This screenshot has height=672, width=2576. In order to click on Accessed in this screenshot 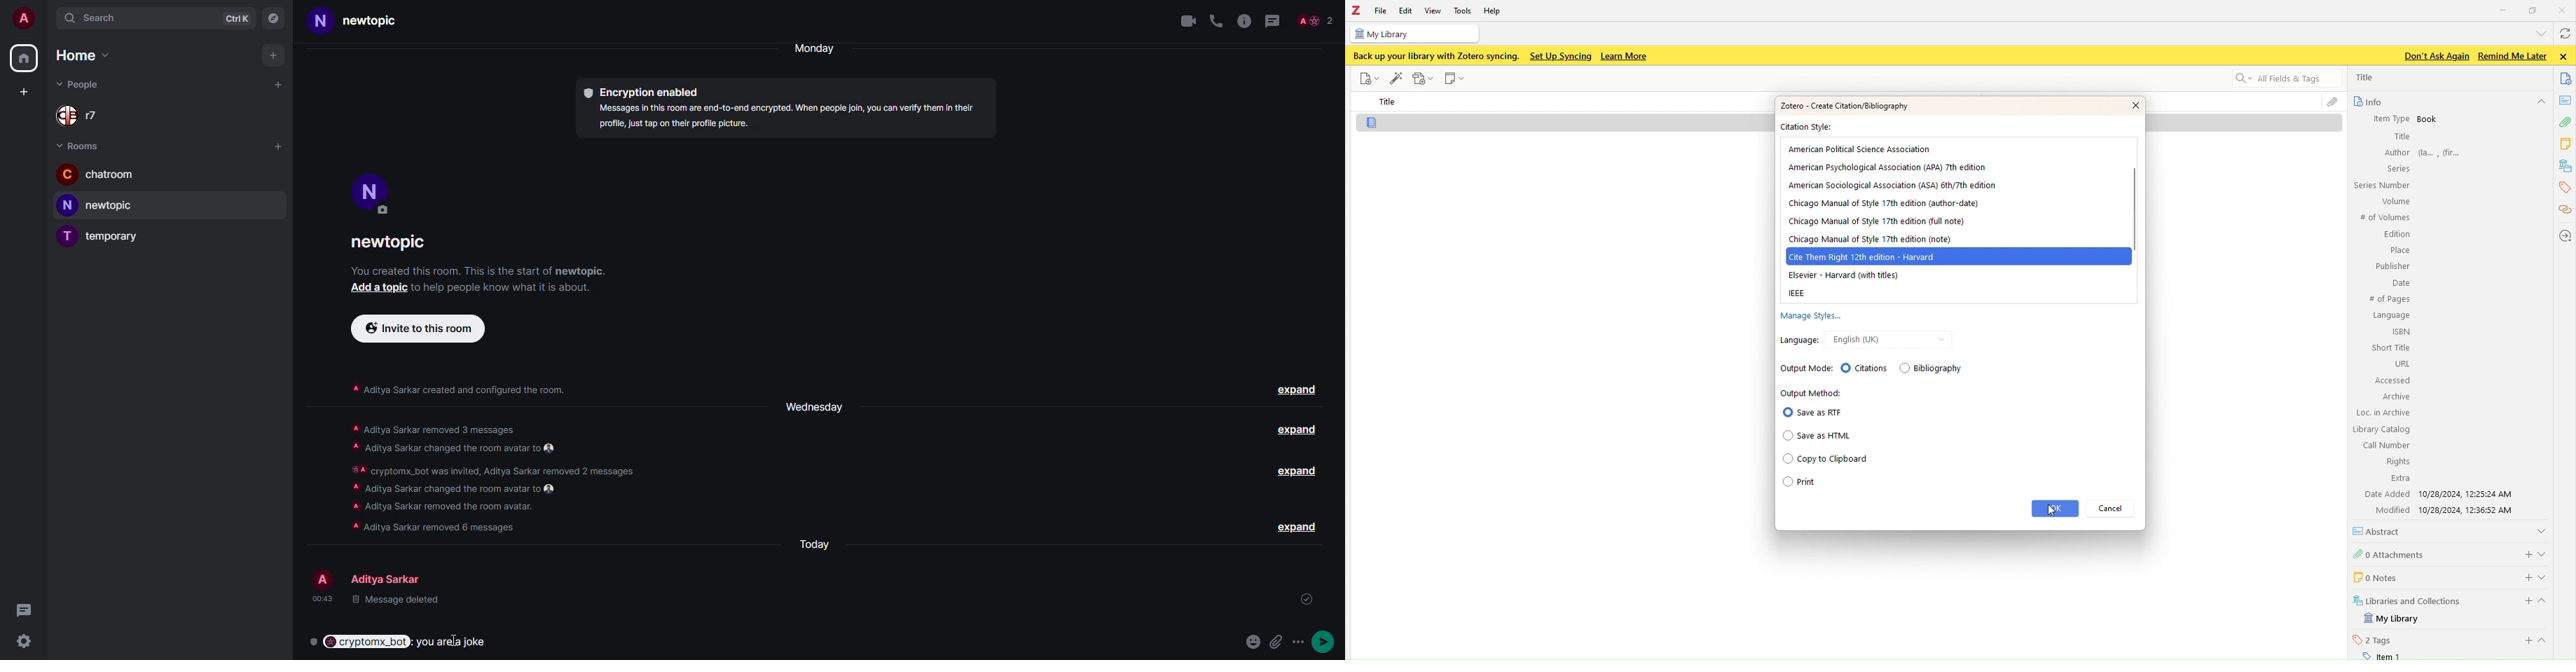, I will do `click(2392, 381)`.